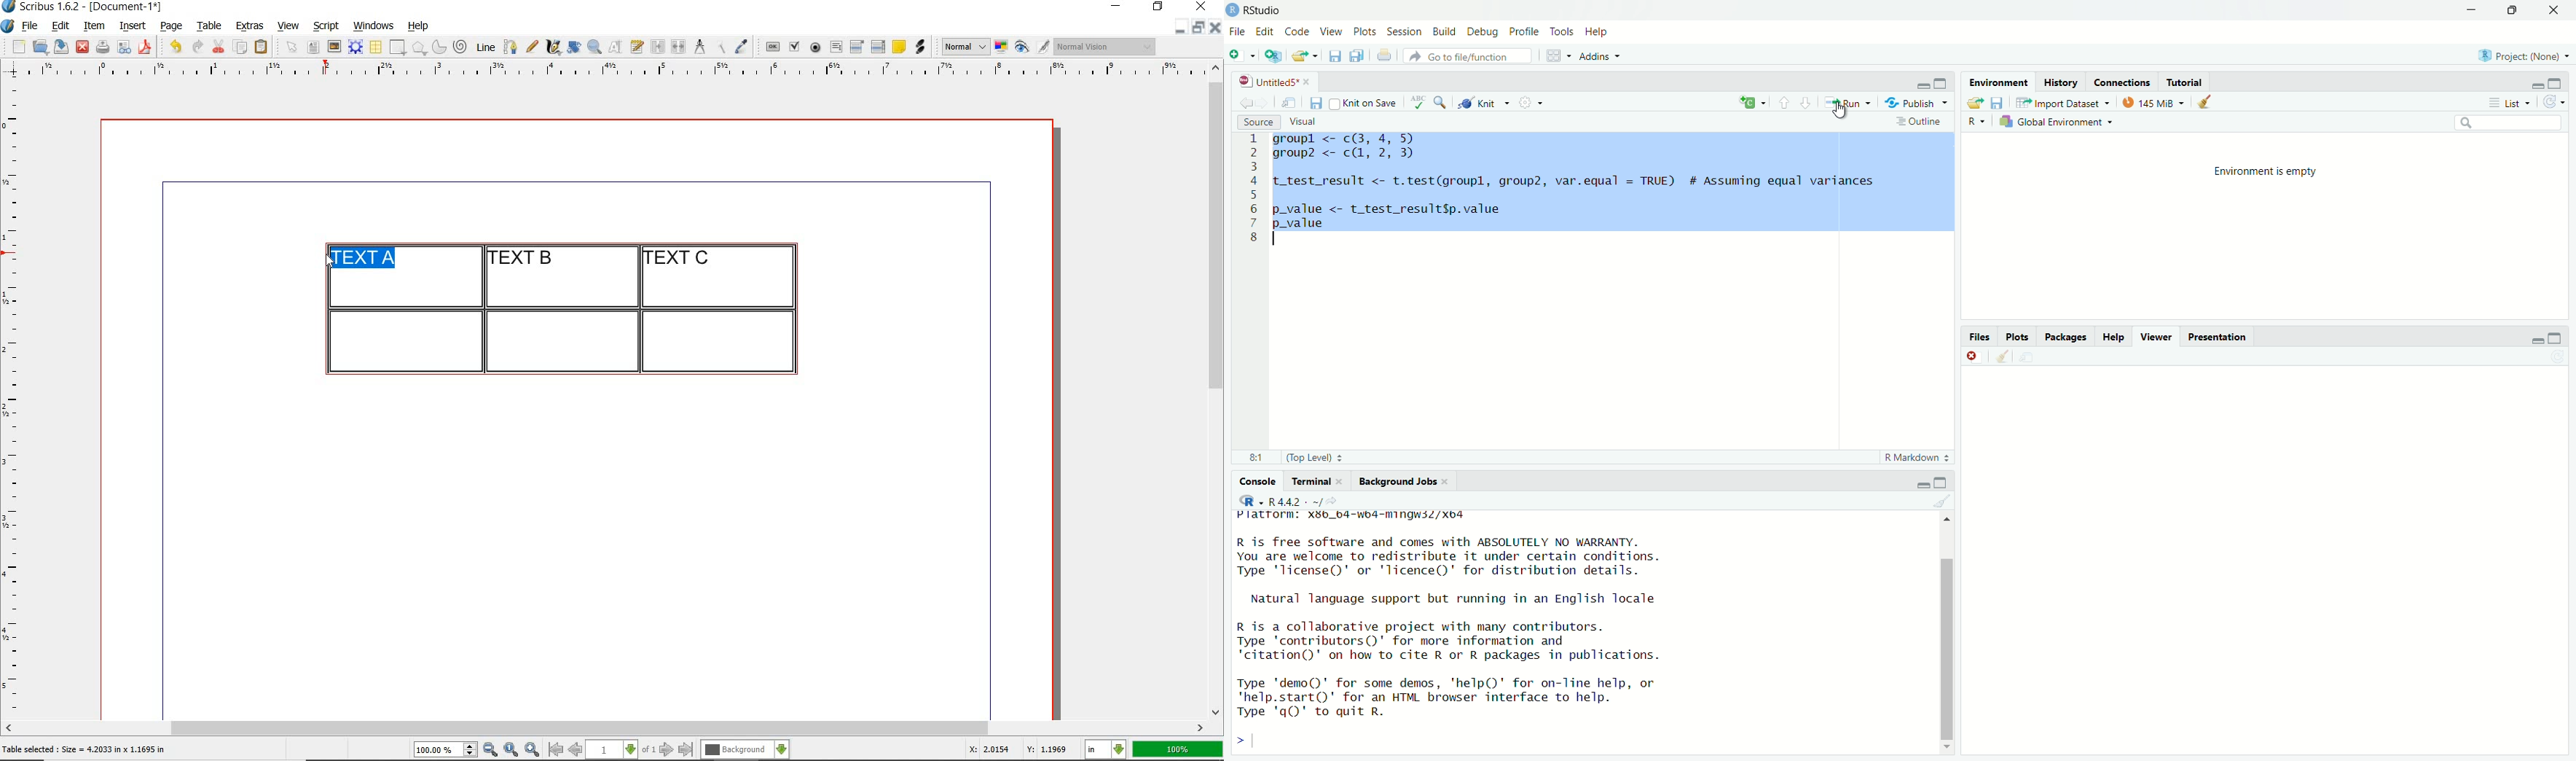  Describe the element at coordinates (1258, 481) in the screenshot. I see `Console` at that location.